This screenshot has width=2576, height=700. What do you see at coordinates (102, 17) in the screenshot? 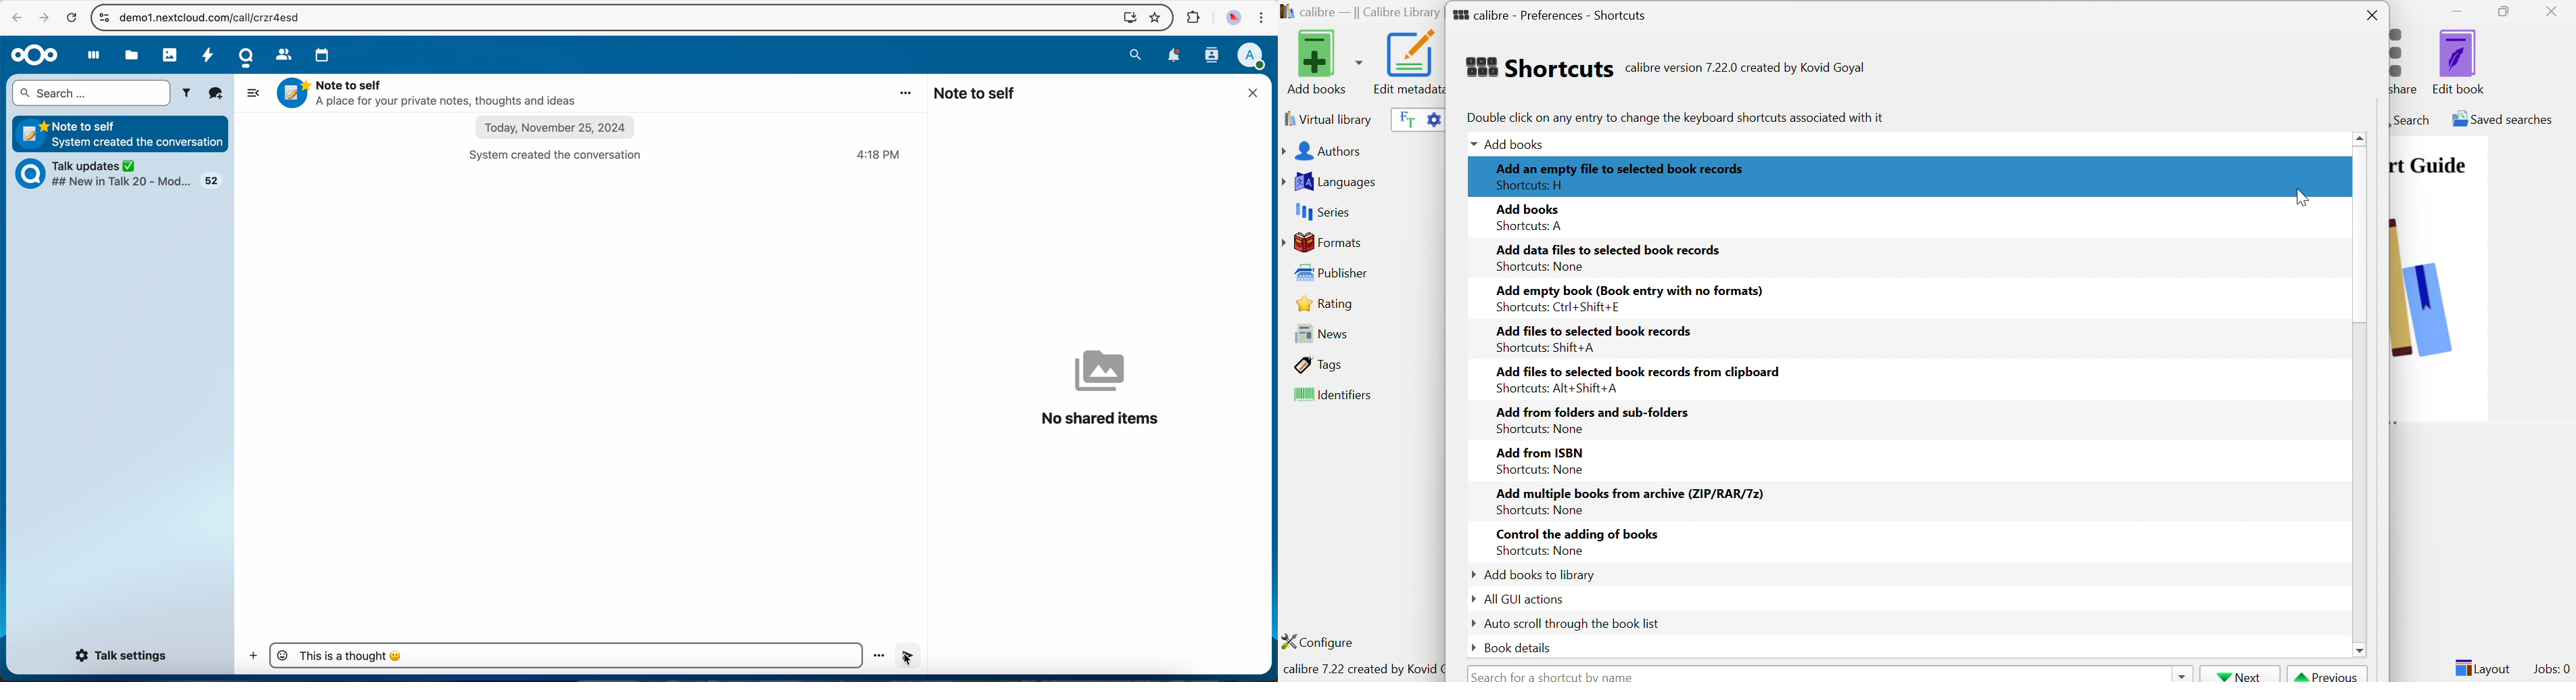
I see `controls` at bounding box center [102, 17].